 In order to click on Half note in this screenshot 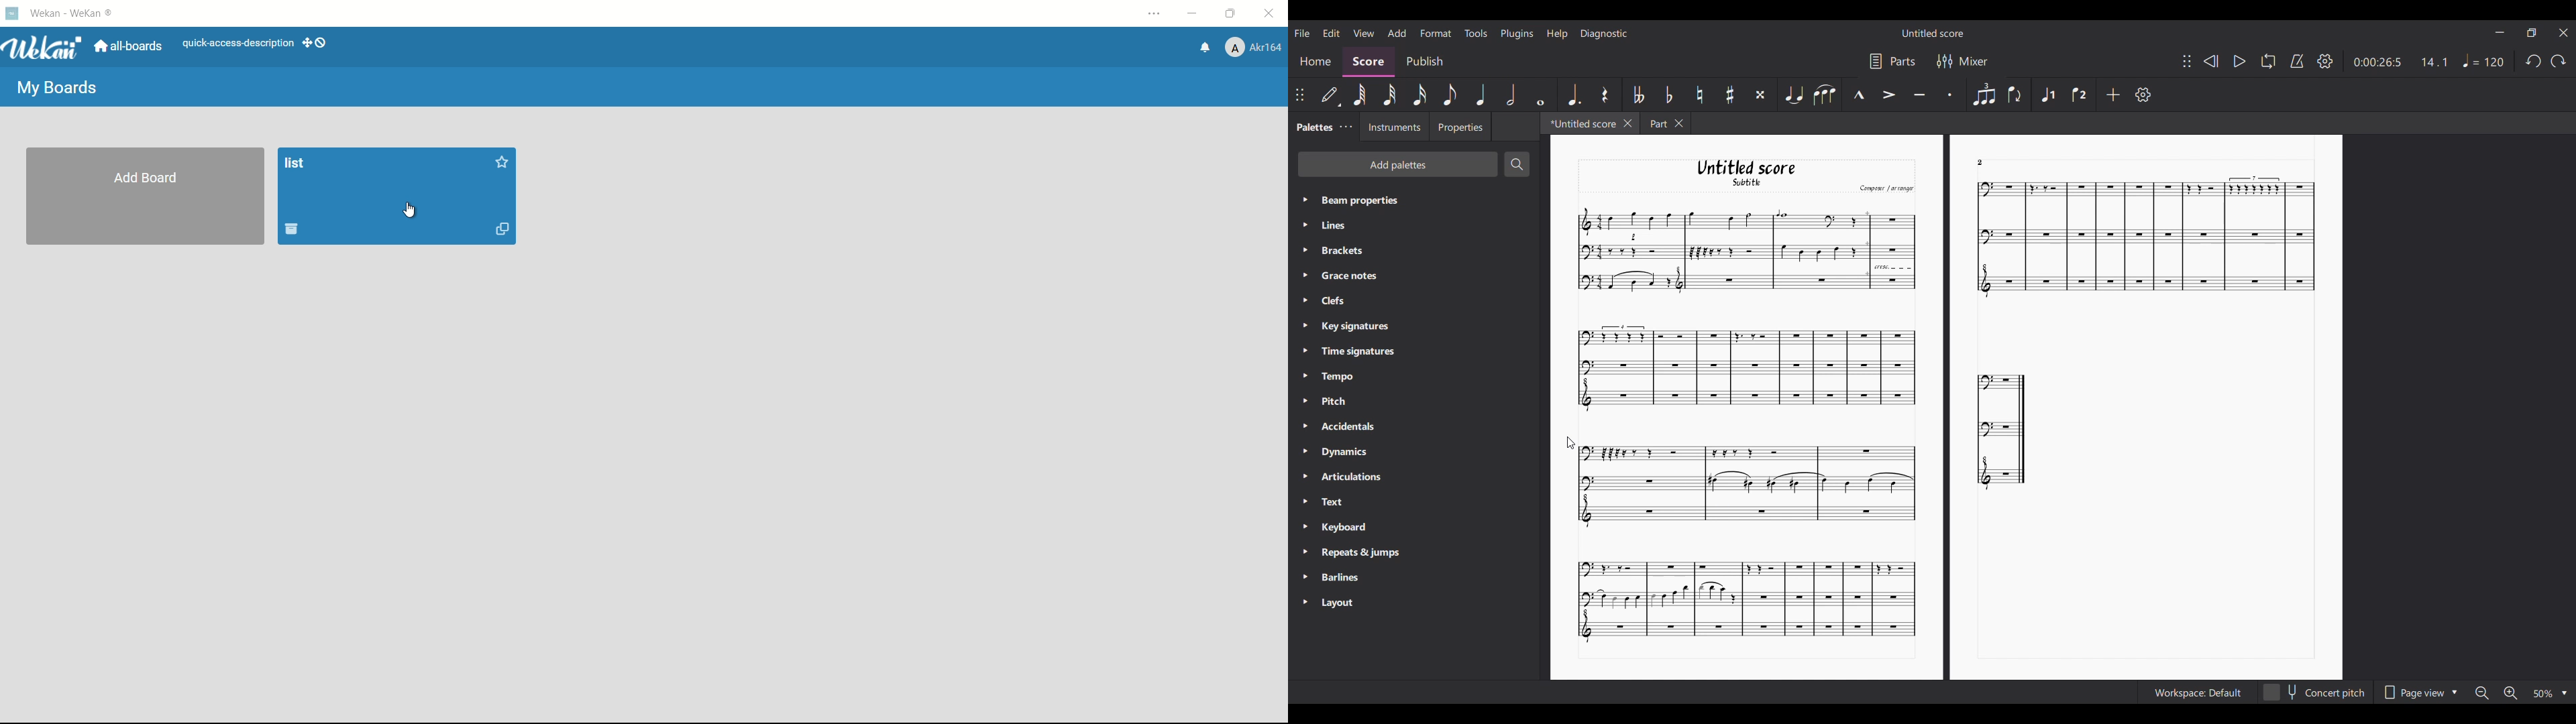, I will do `click(1511, 95)`.